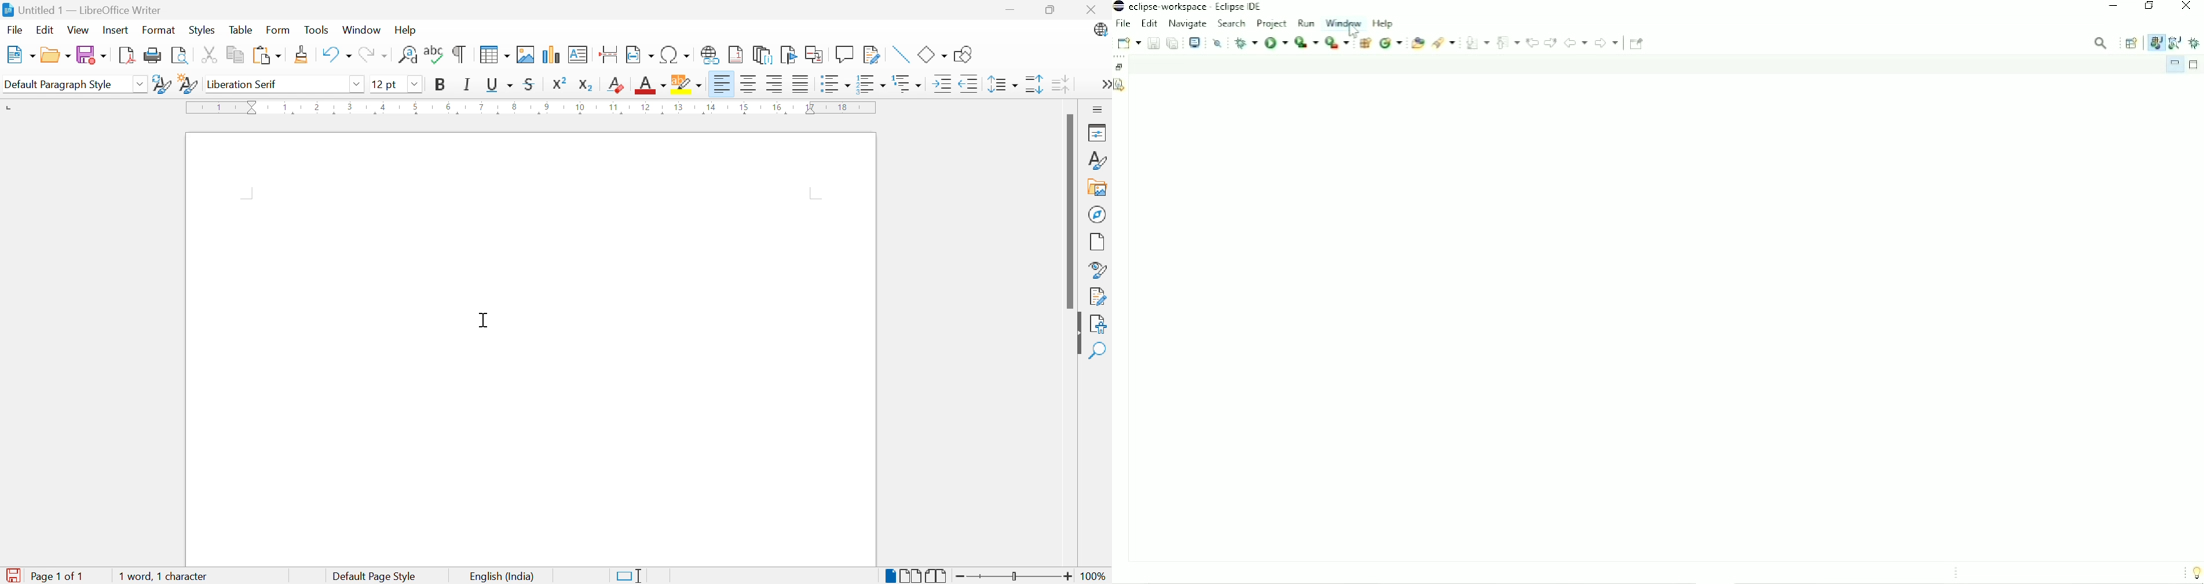 This screenshot has height=588, width=2212. Describe the element at coordinates (652, 86) in the screenshot. I see `Font color` at that location.